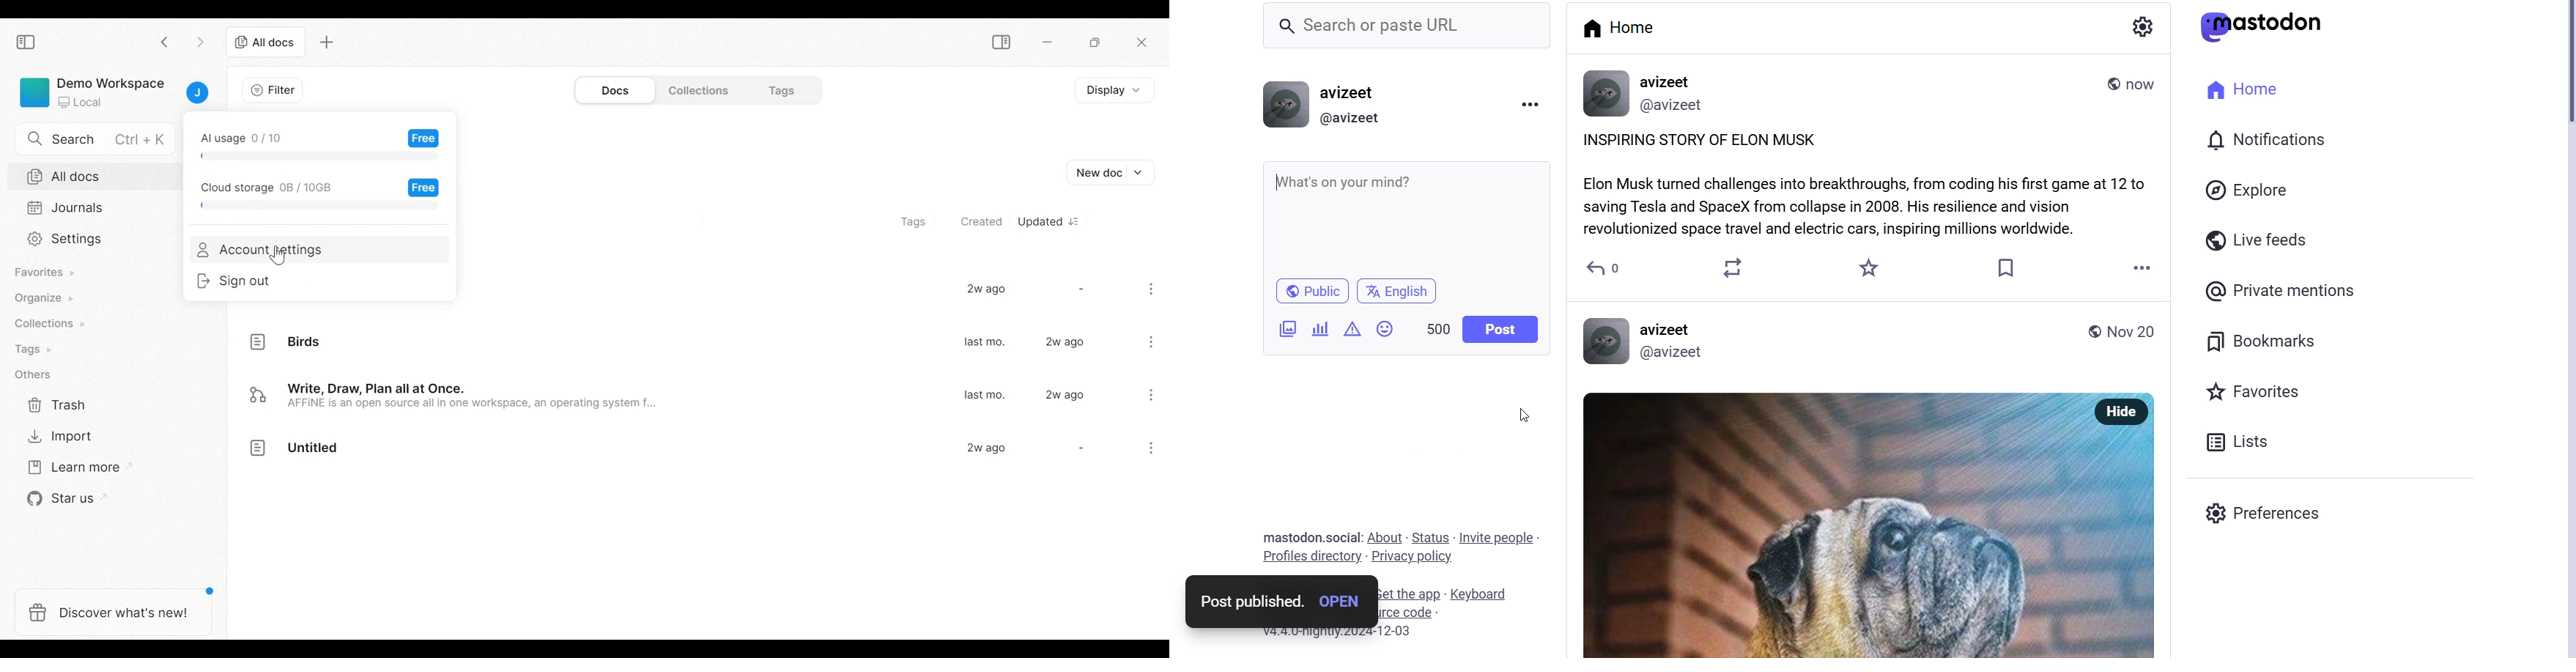 The width and height of the screenshot is (2576, 672). I want to click on last mo., so click(984, 343).